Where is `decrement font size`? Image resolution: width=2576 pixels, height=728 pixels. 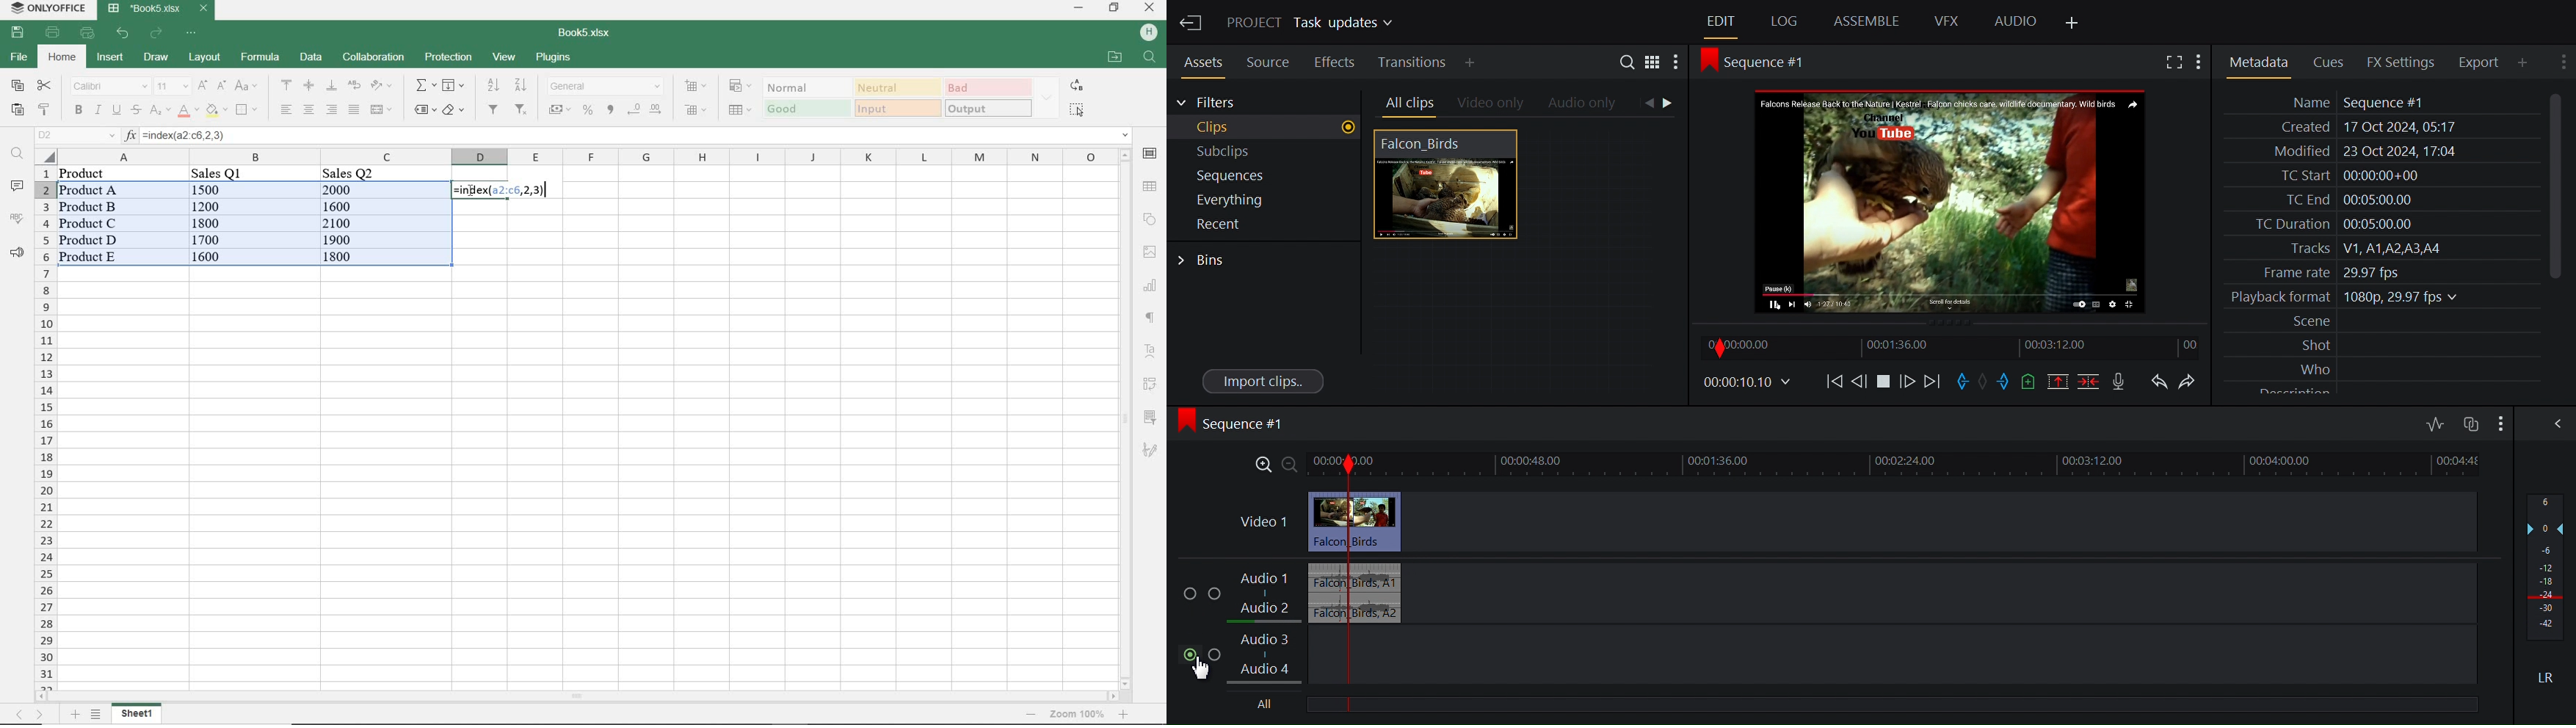 decrement font size is located at coordinates (220, 85).